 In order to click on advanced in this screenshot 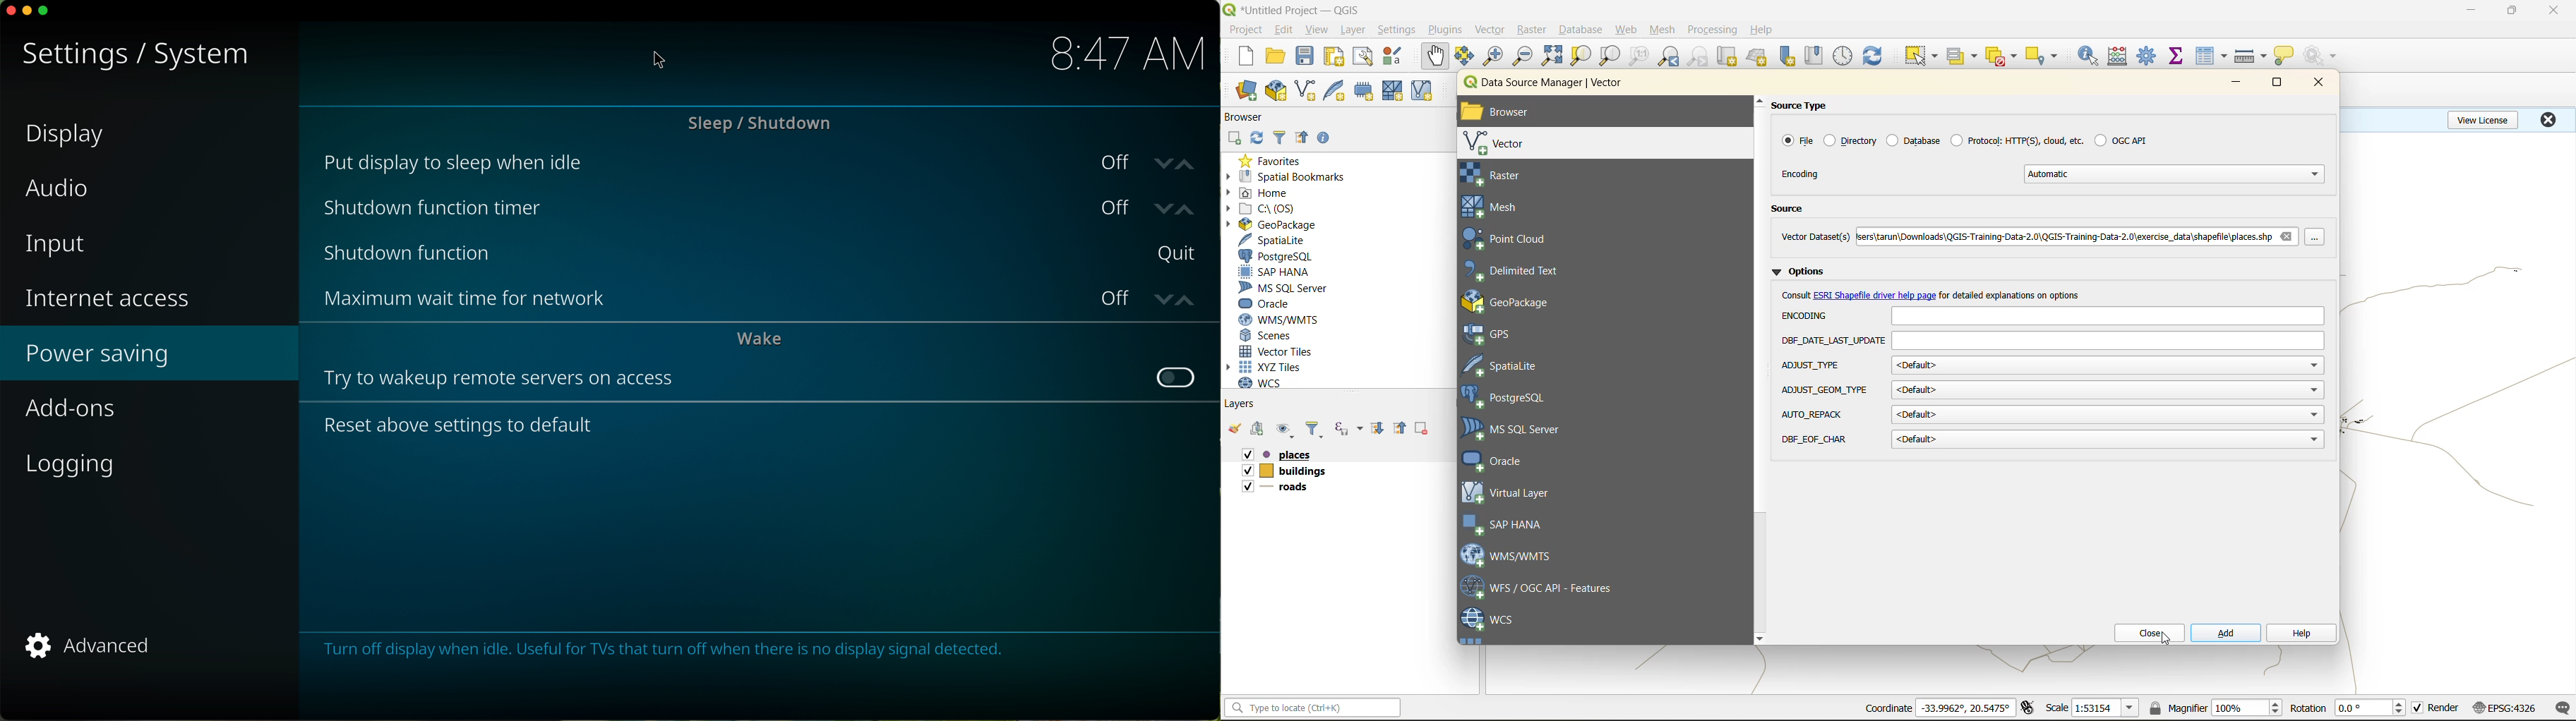, I will do `click(90, 646)`.